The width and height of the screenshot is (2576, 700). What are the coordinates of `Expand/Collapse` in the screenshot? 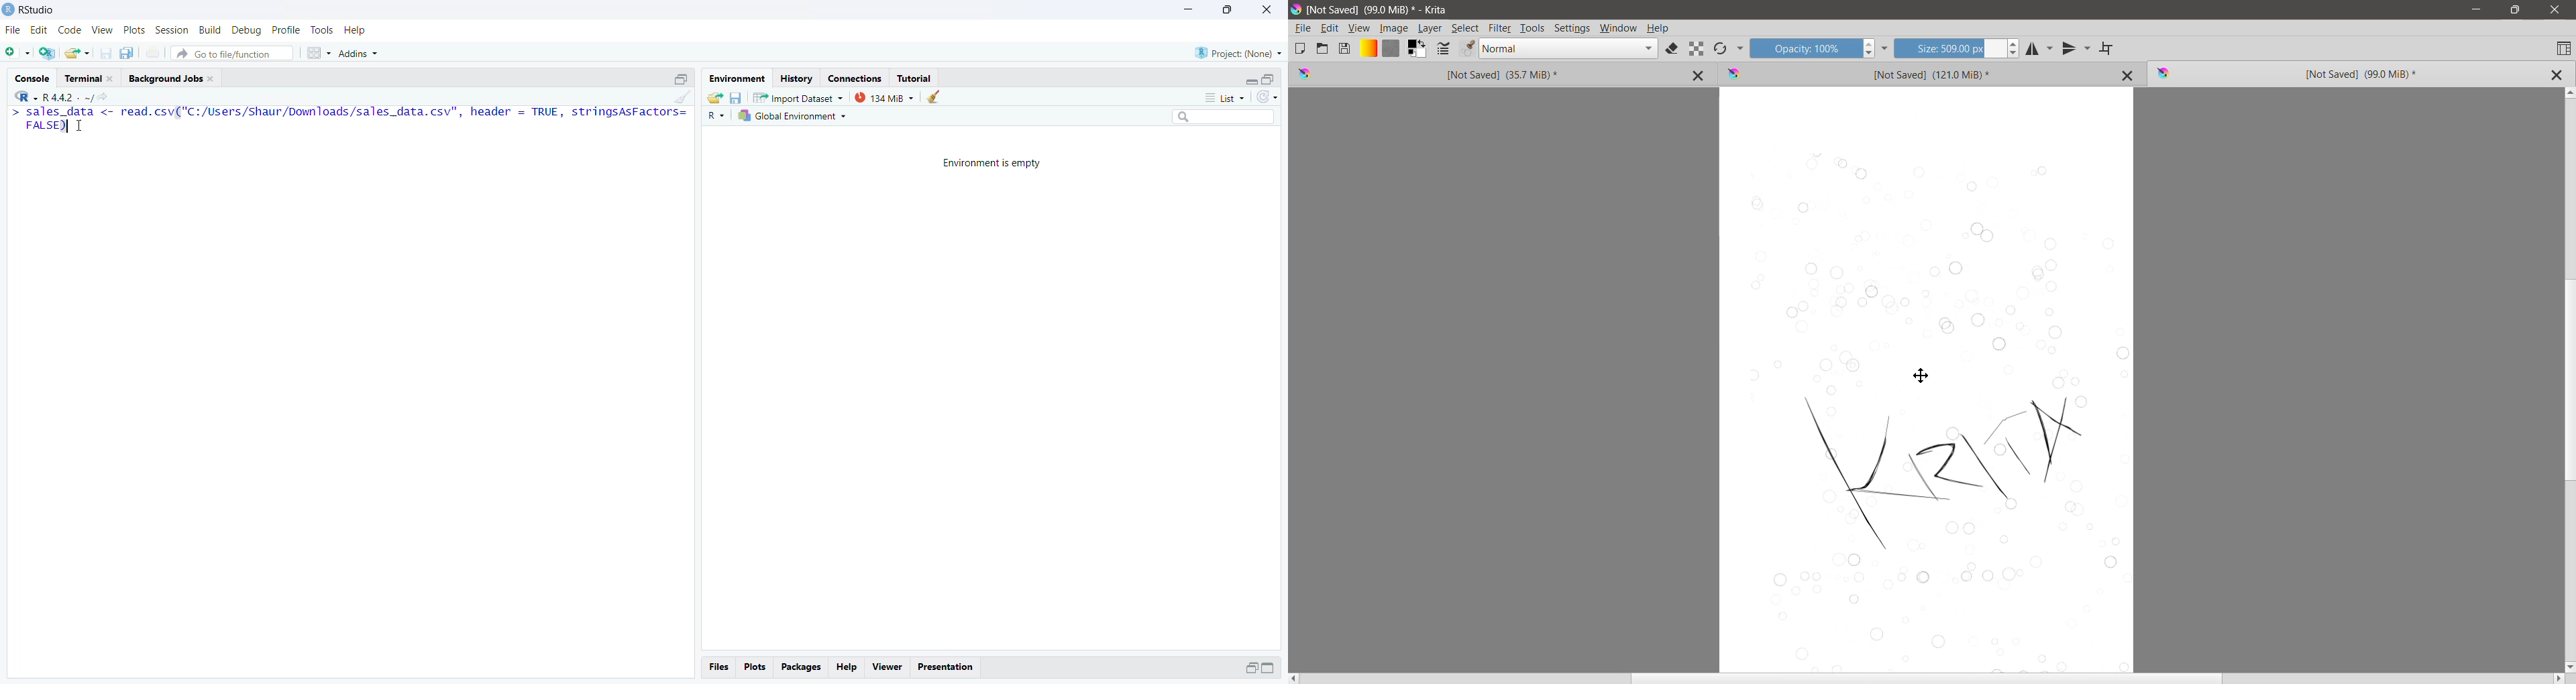 It's located at (1249, 82).